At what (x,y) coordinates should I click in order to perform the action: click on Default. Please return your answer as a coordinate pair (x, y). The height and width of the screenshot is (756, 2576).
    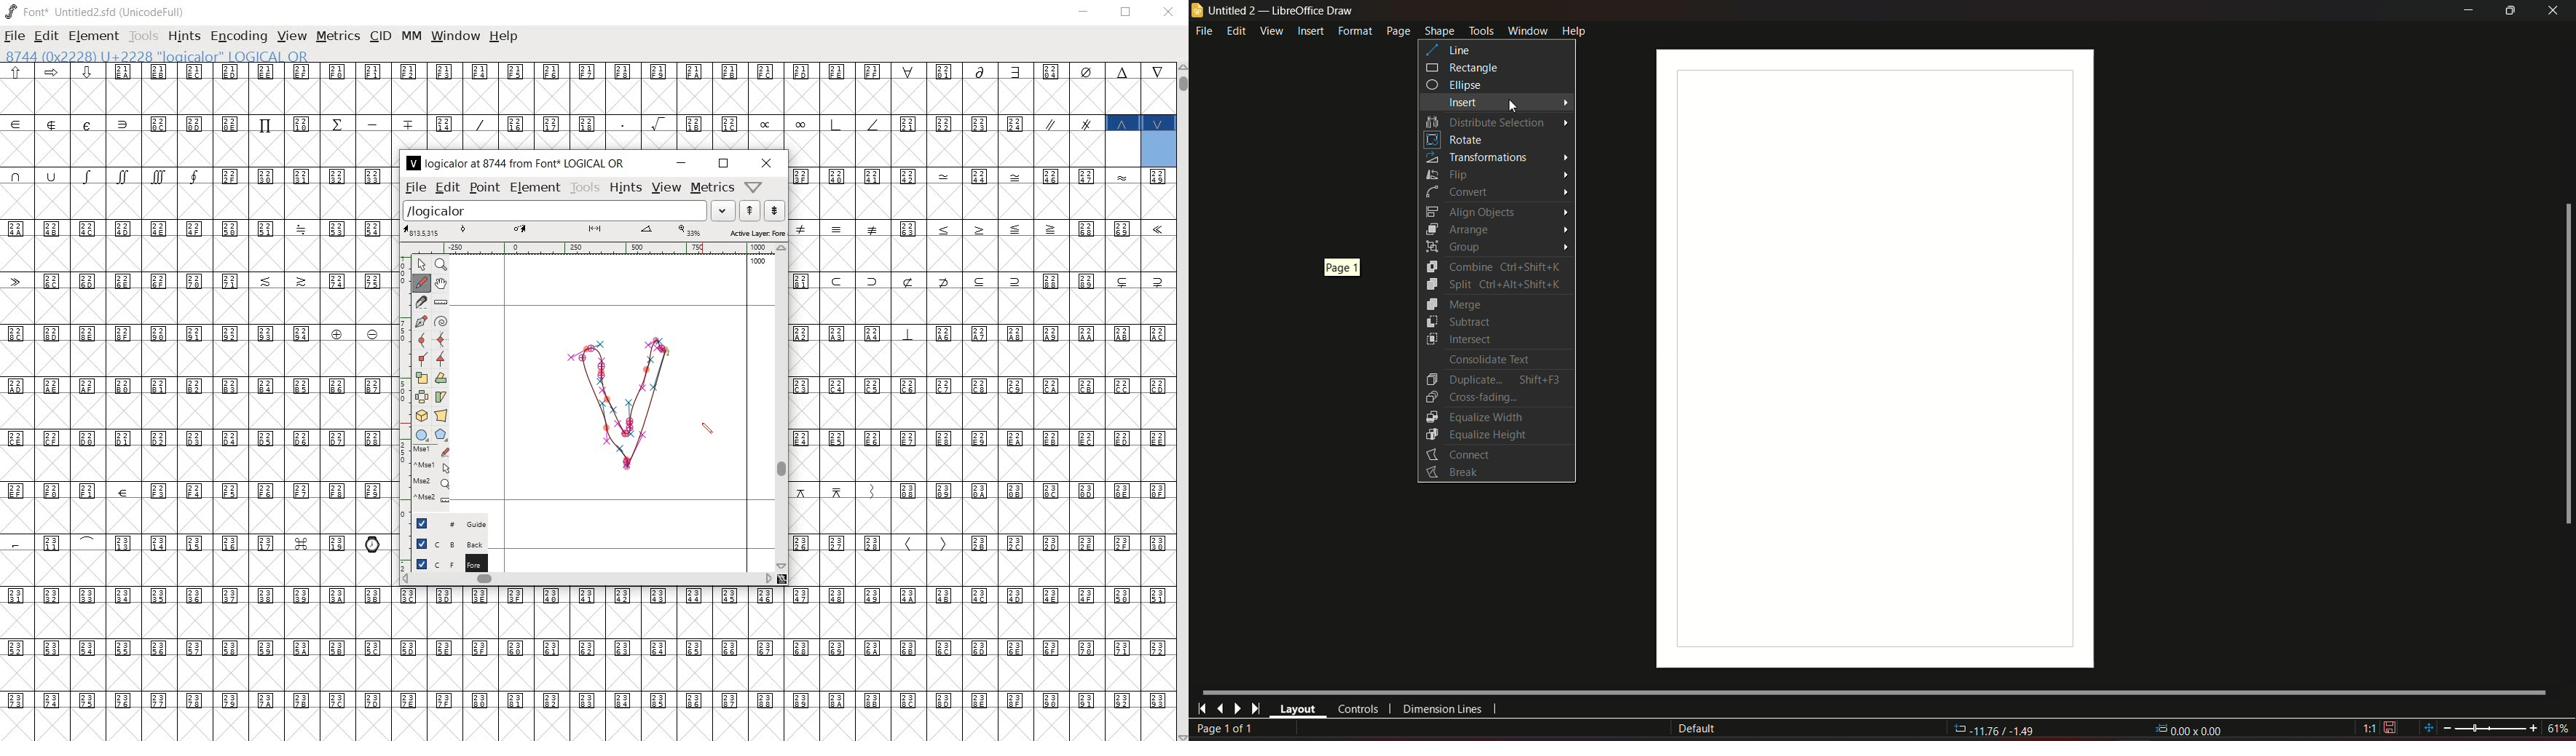
    Looking at the image, I should click on (1697, 729).